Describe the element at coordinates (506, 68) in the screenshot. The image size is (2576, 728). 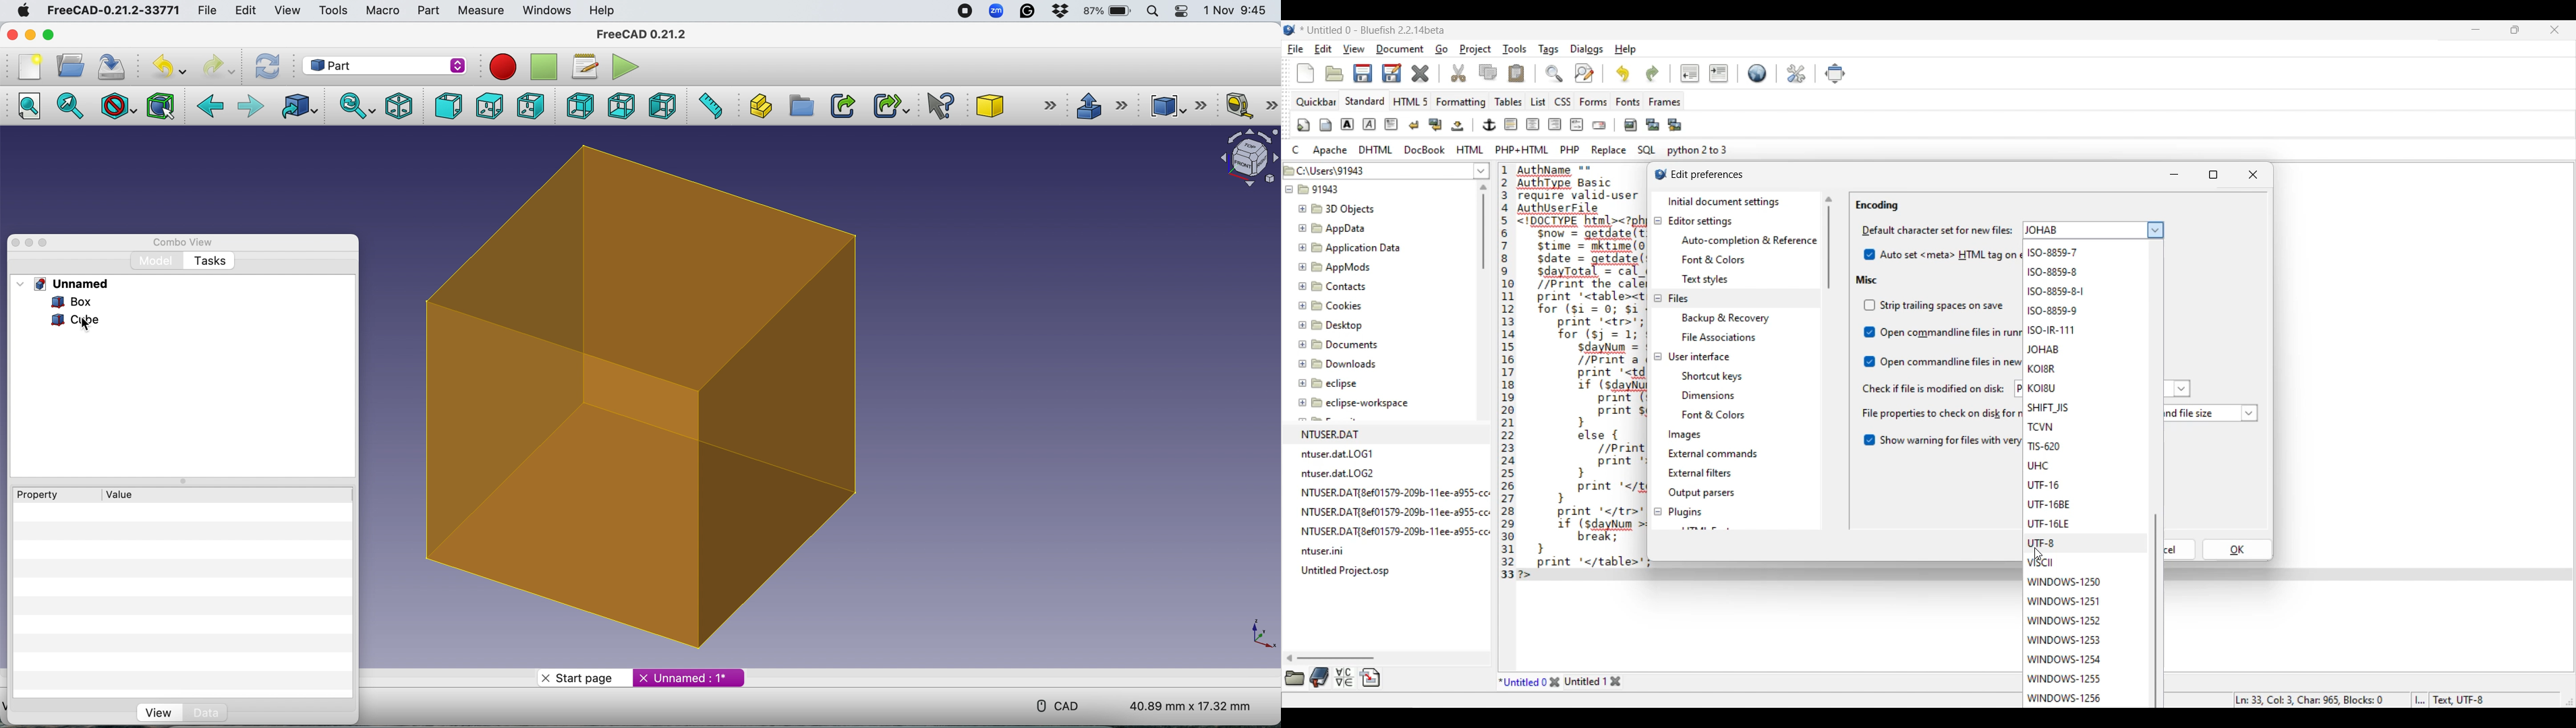
I see `Record macros` at that location.